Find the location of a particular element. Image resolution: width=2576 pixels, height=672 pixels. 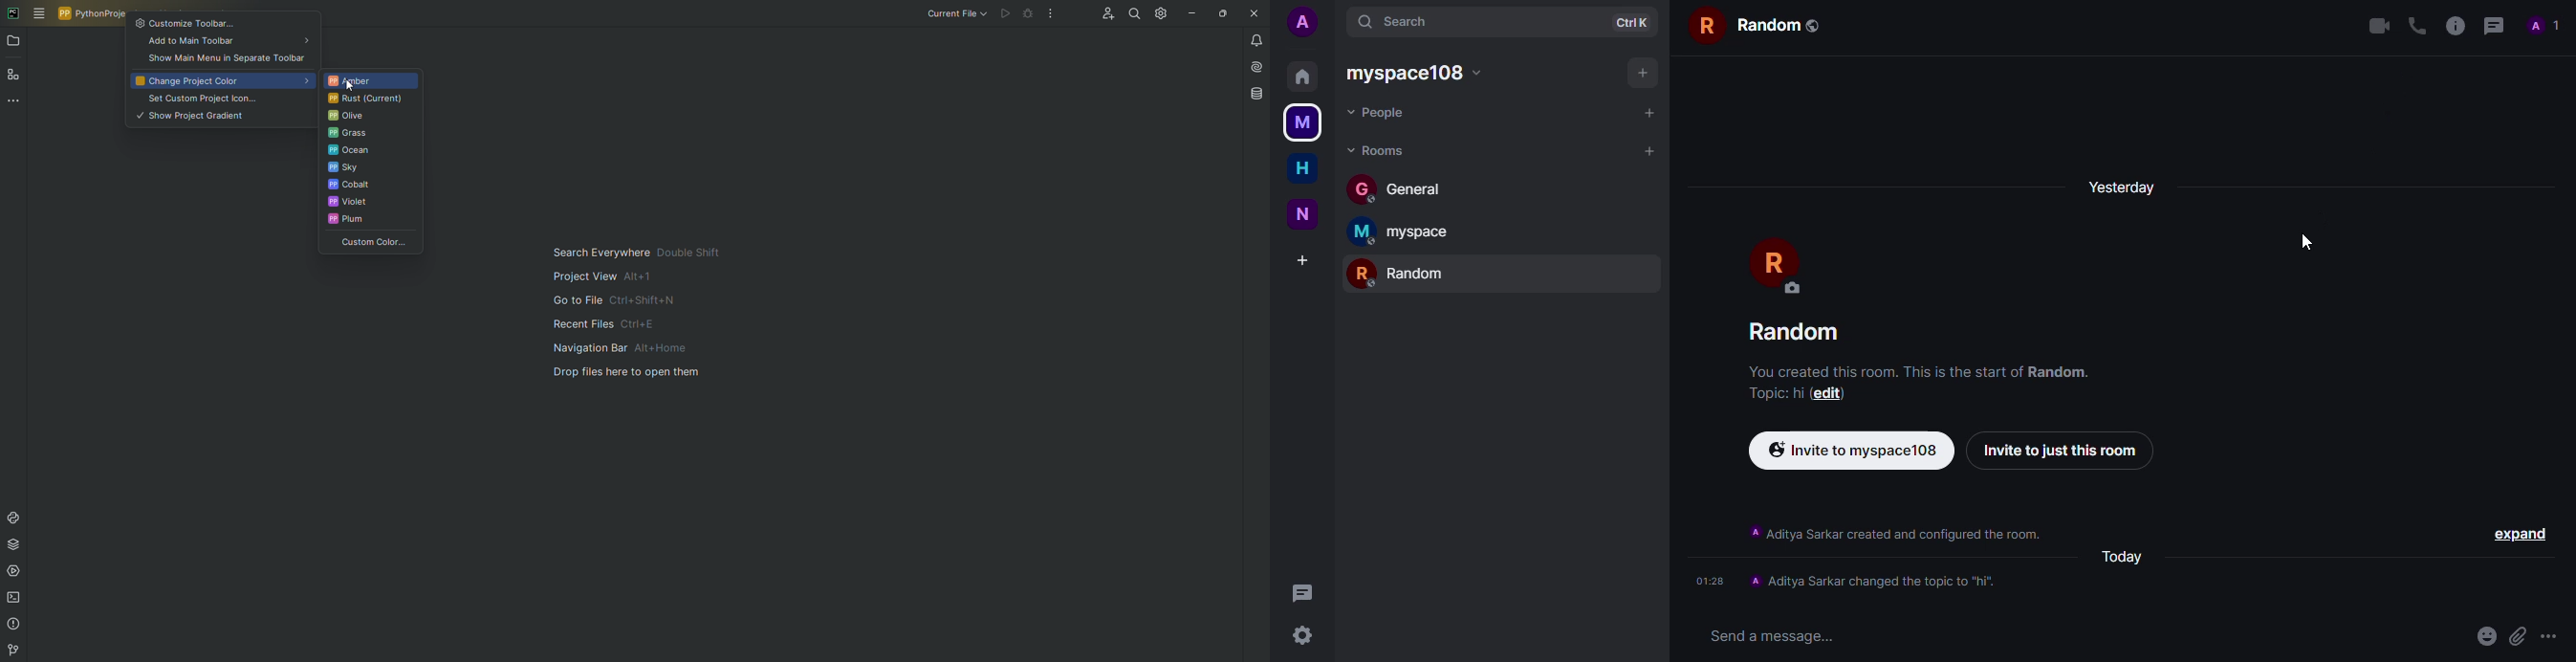

add is located at coordinates (1303, 259).